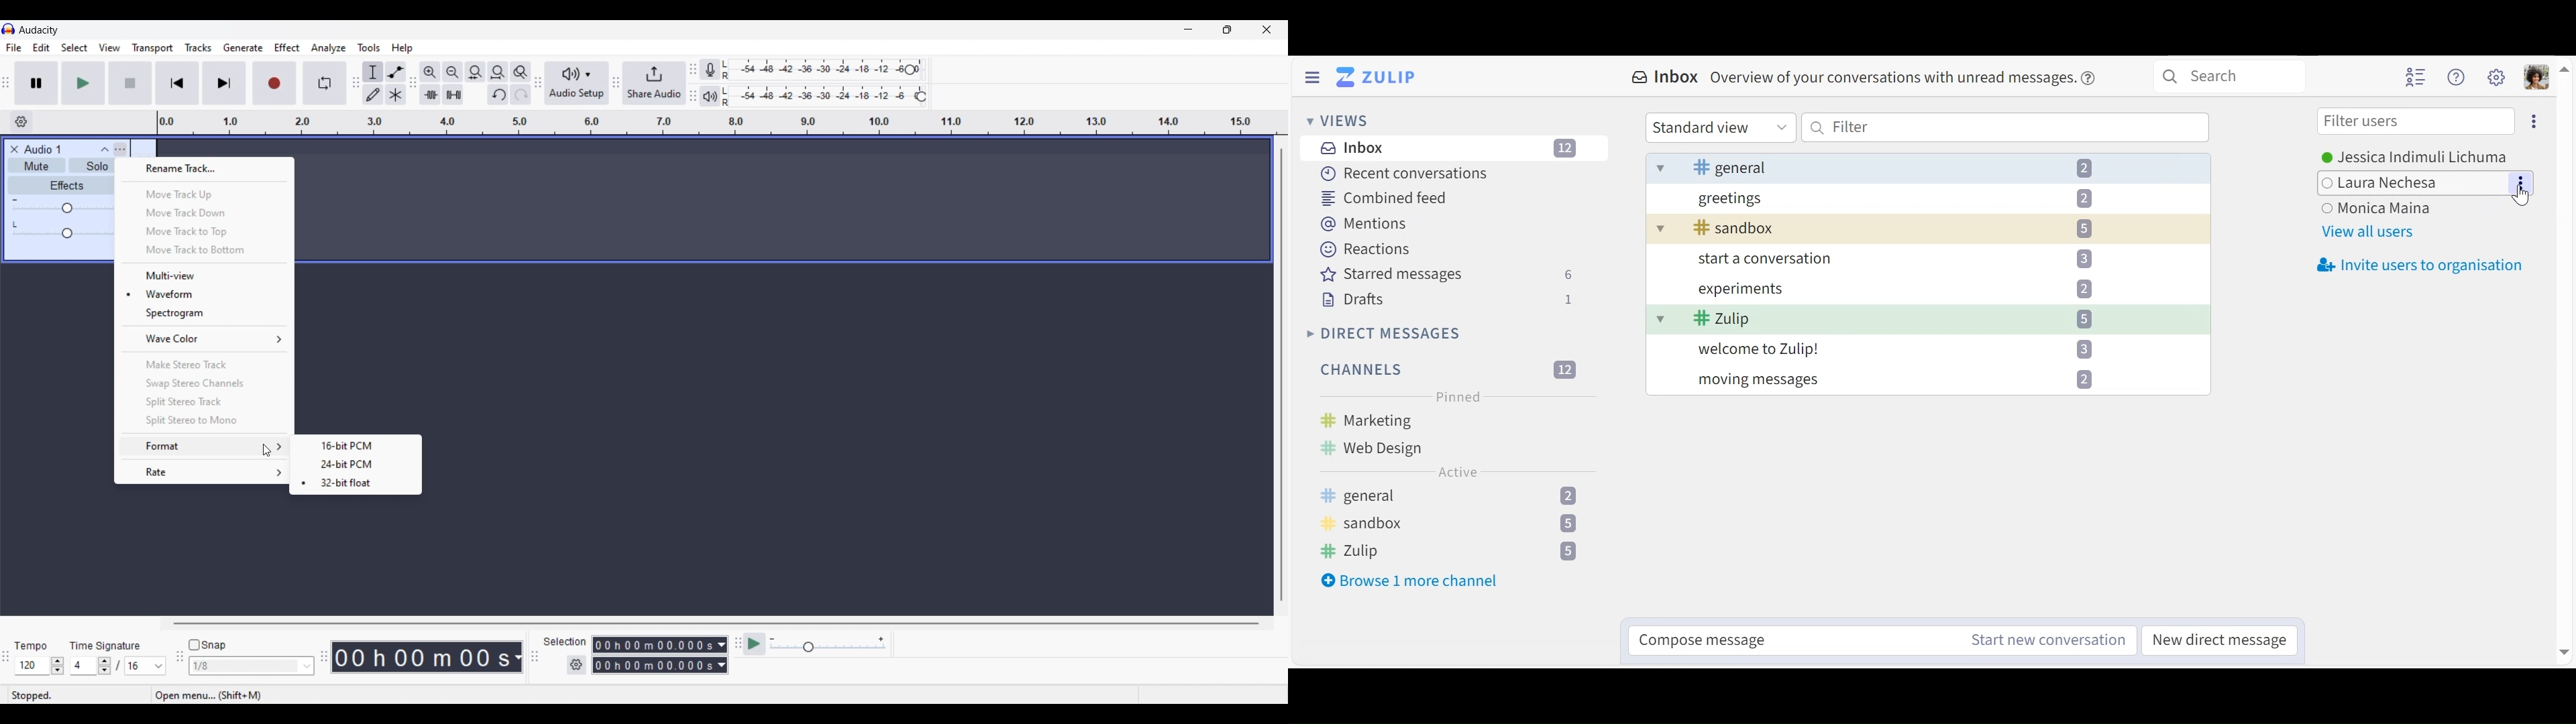  Describe the element at coordinates (2498, 78) in the screenshot. I see `Main menu` at that location.